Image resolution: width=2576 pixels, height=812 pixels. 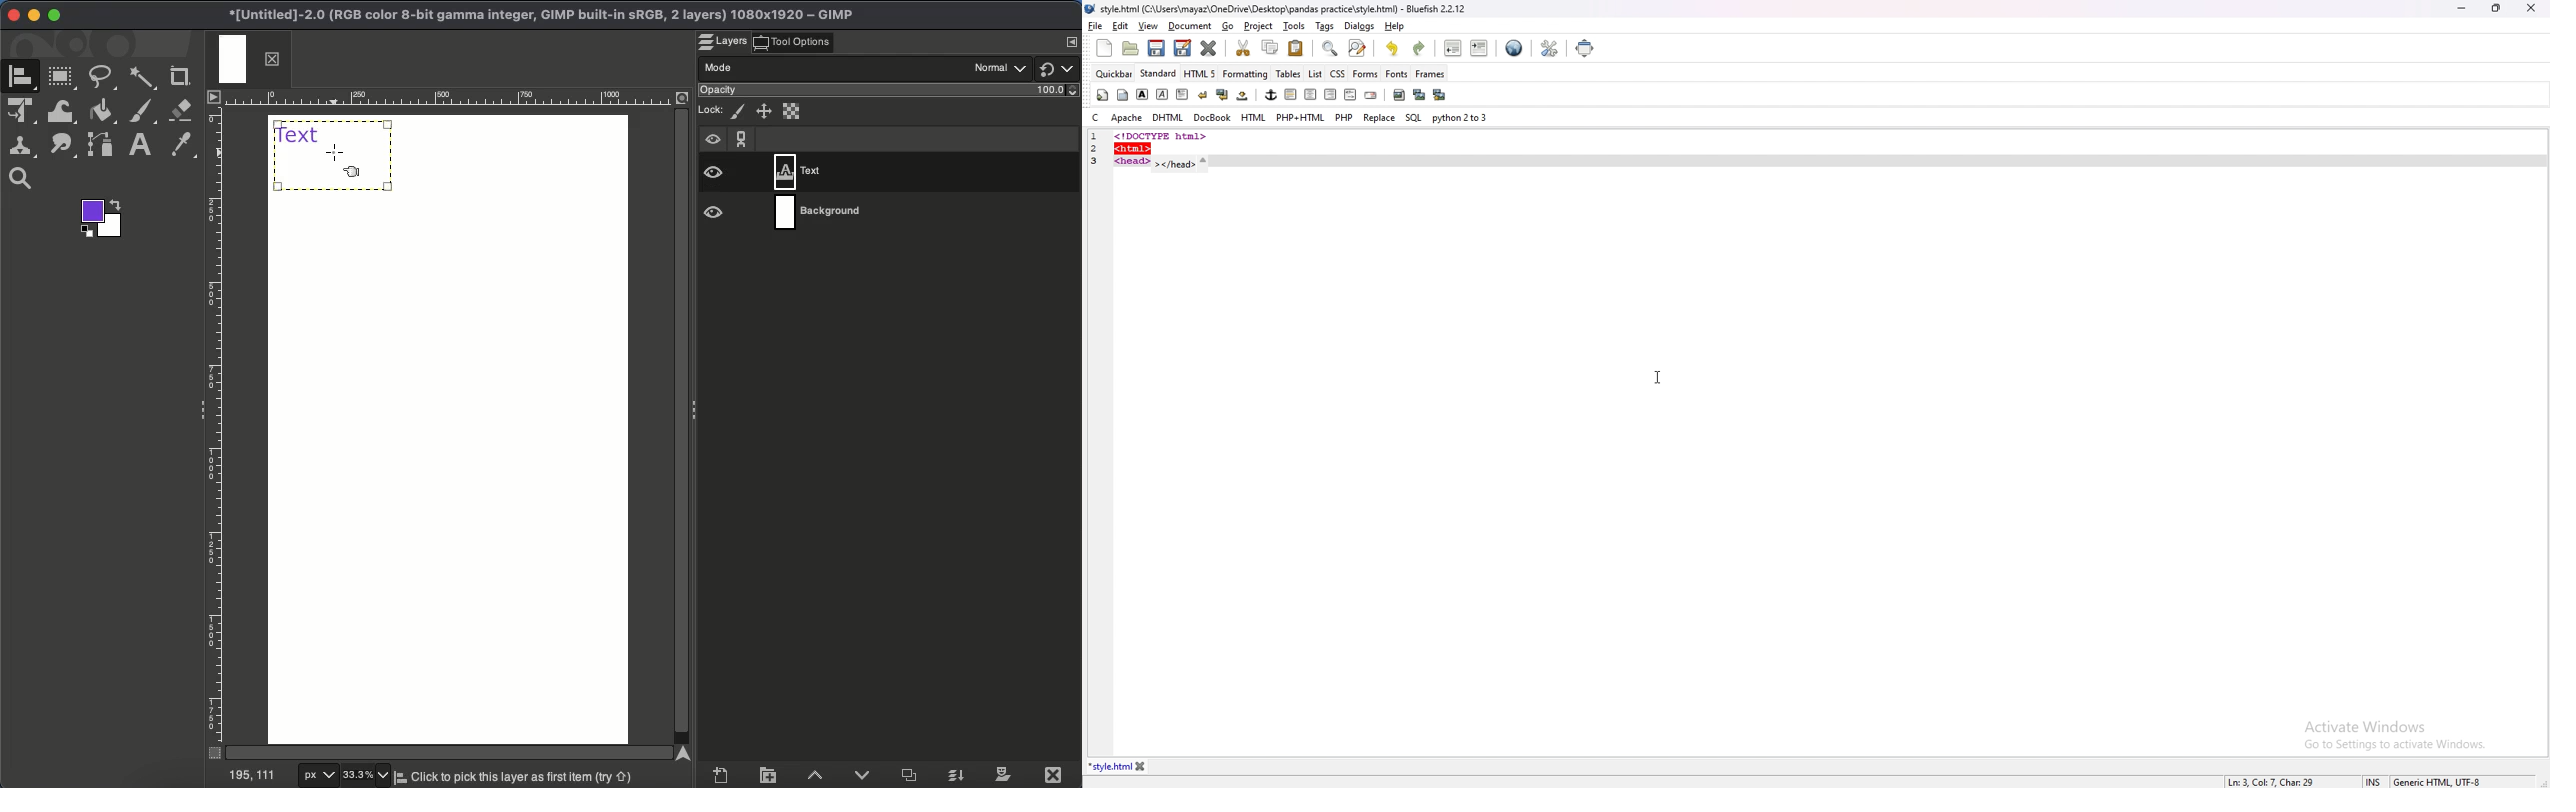 What do you see at coordinates (1124, 93) in the screenshot?
I see `body` at bounding box center [1124, 93].